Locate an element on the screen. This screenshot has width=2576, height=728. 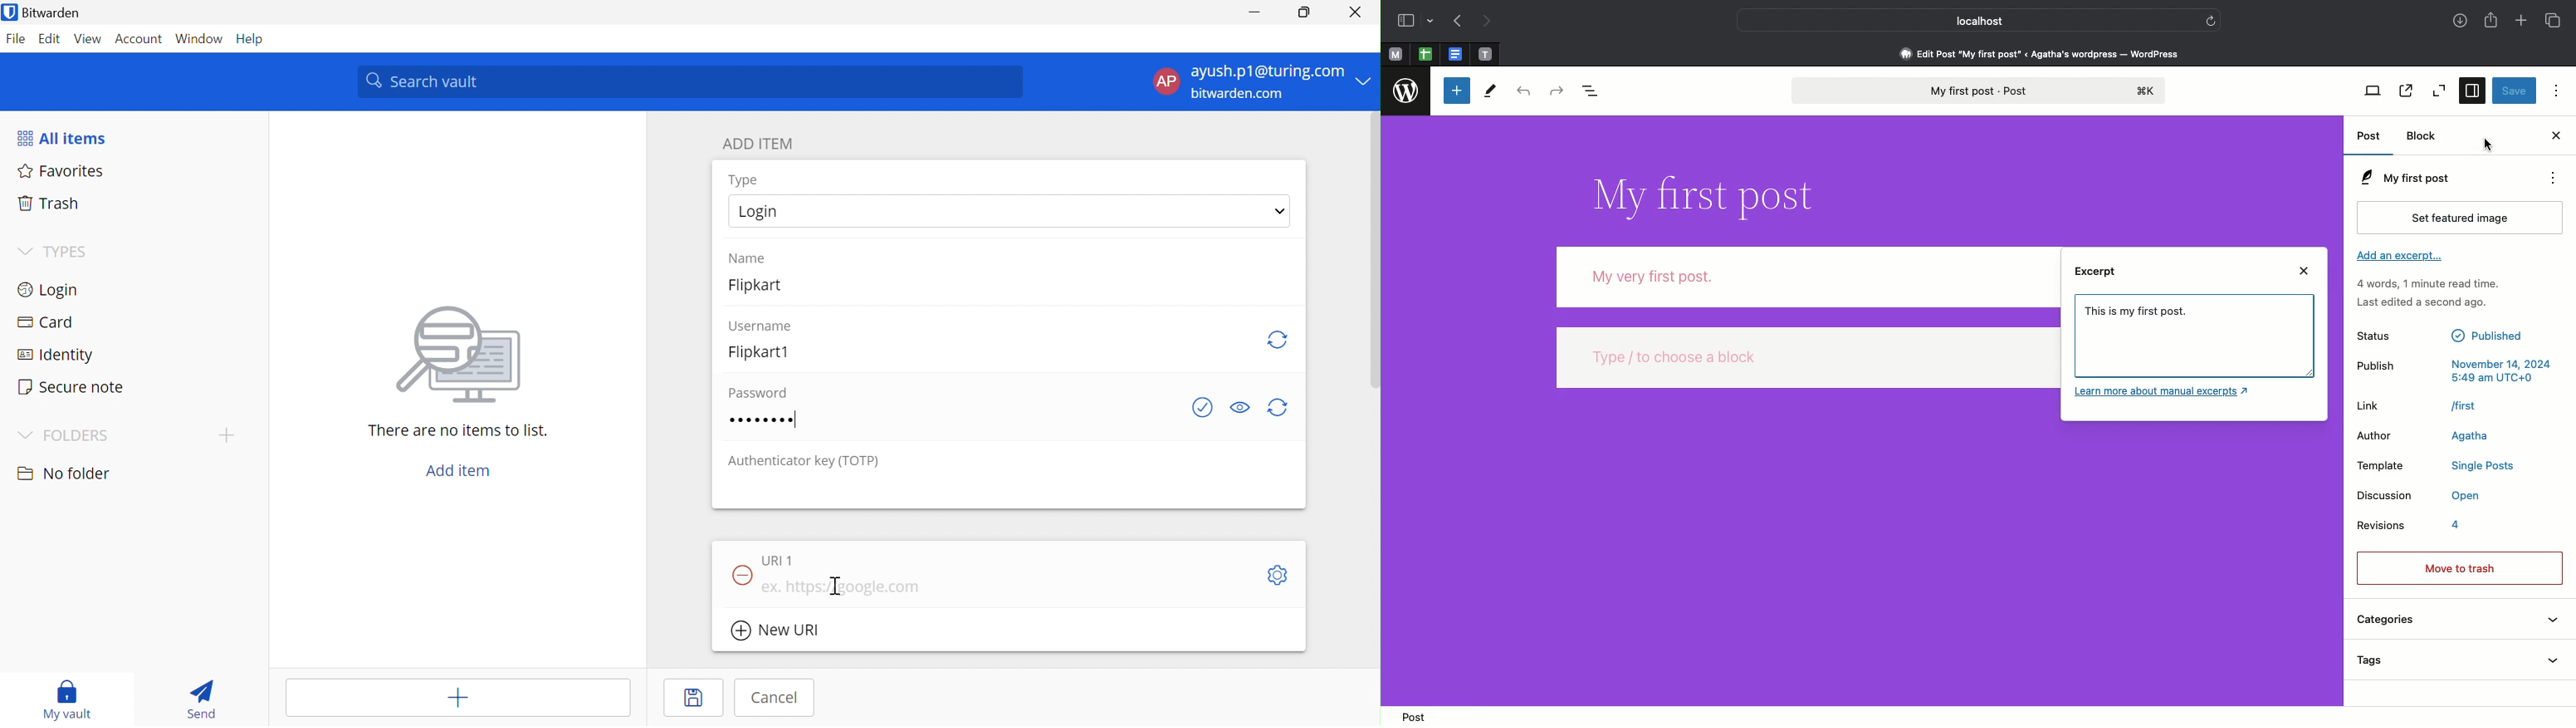
Secure note is located at coordinates (73, 389).